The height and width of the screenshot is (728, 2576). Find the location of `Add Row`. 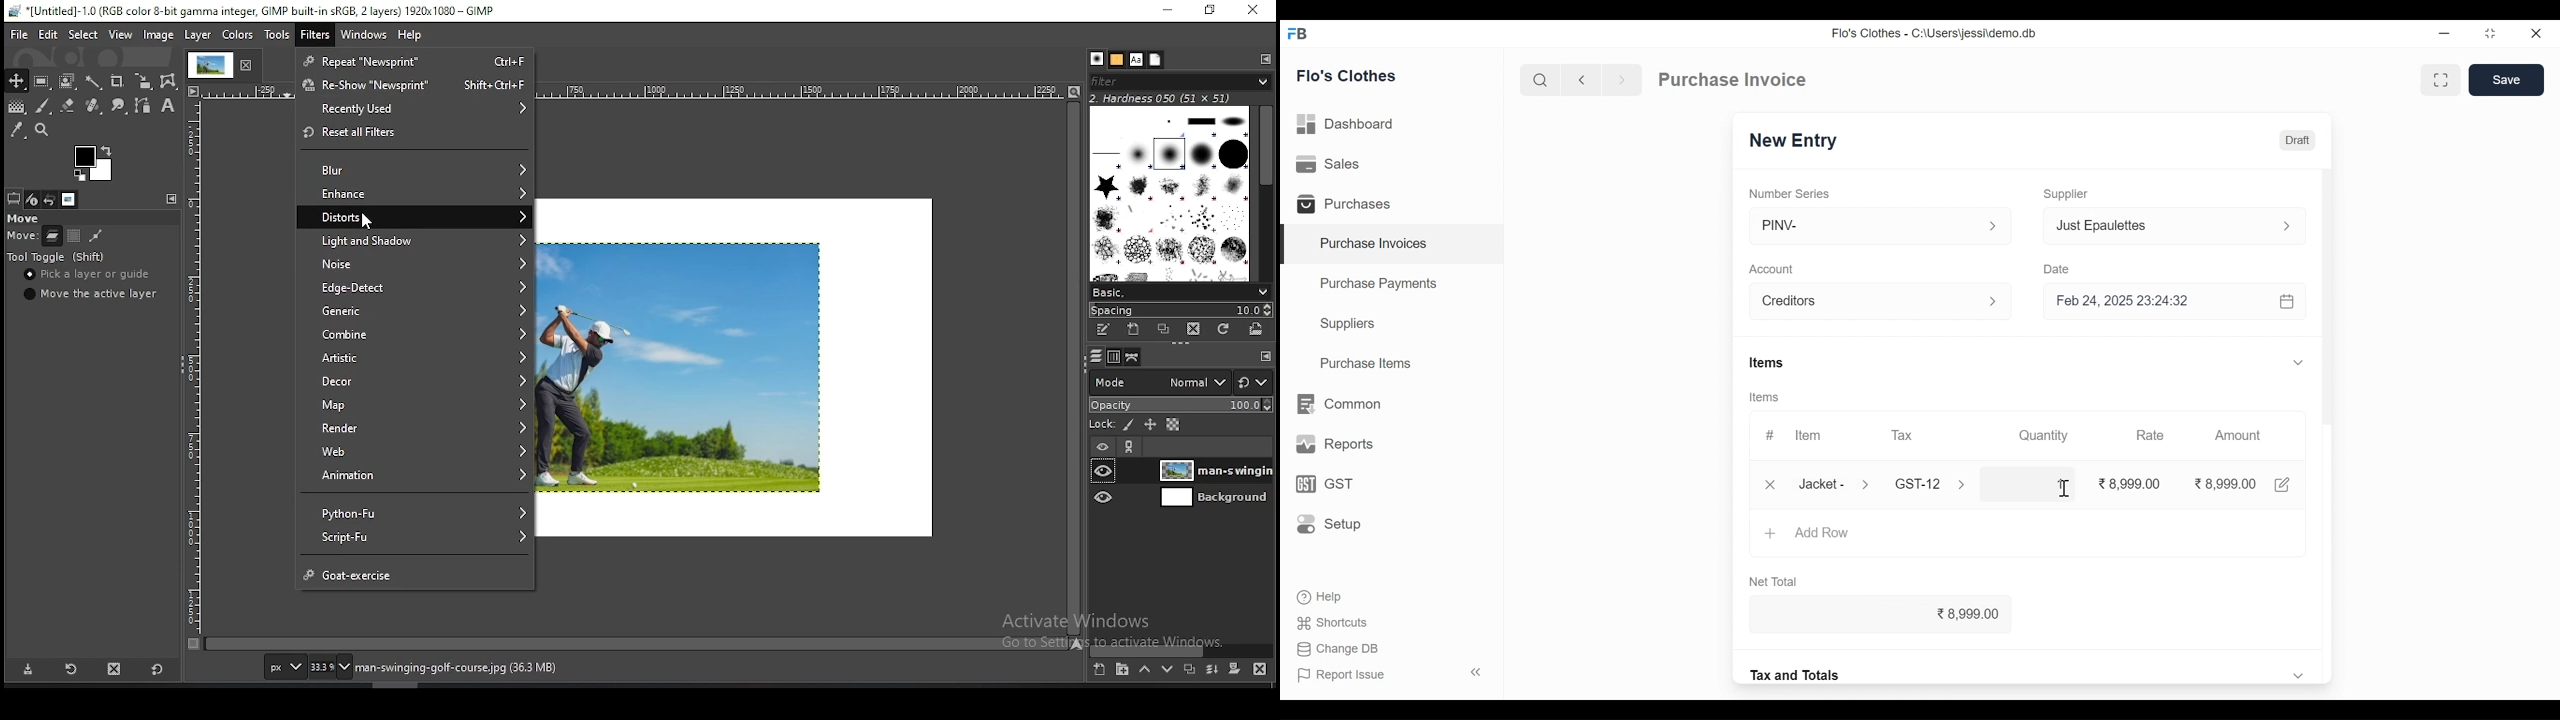

Add Row is located at coordinates (1825, 534).